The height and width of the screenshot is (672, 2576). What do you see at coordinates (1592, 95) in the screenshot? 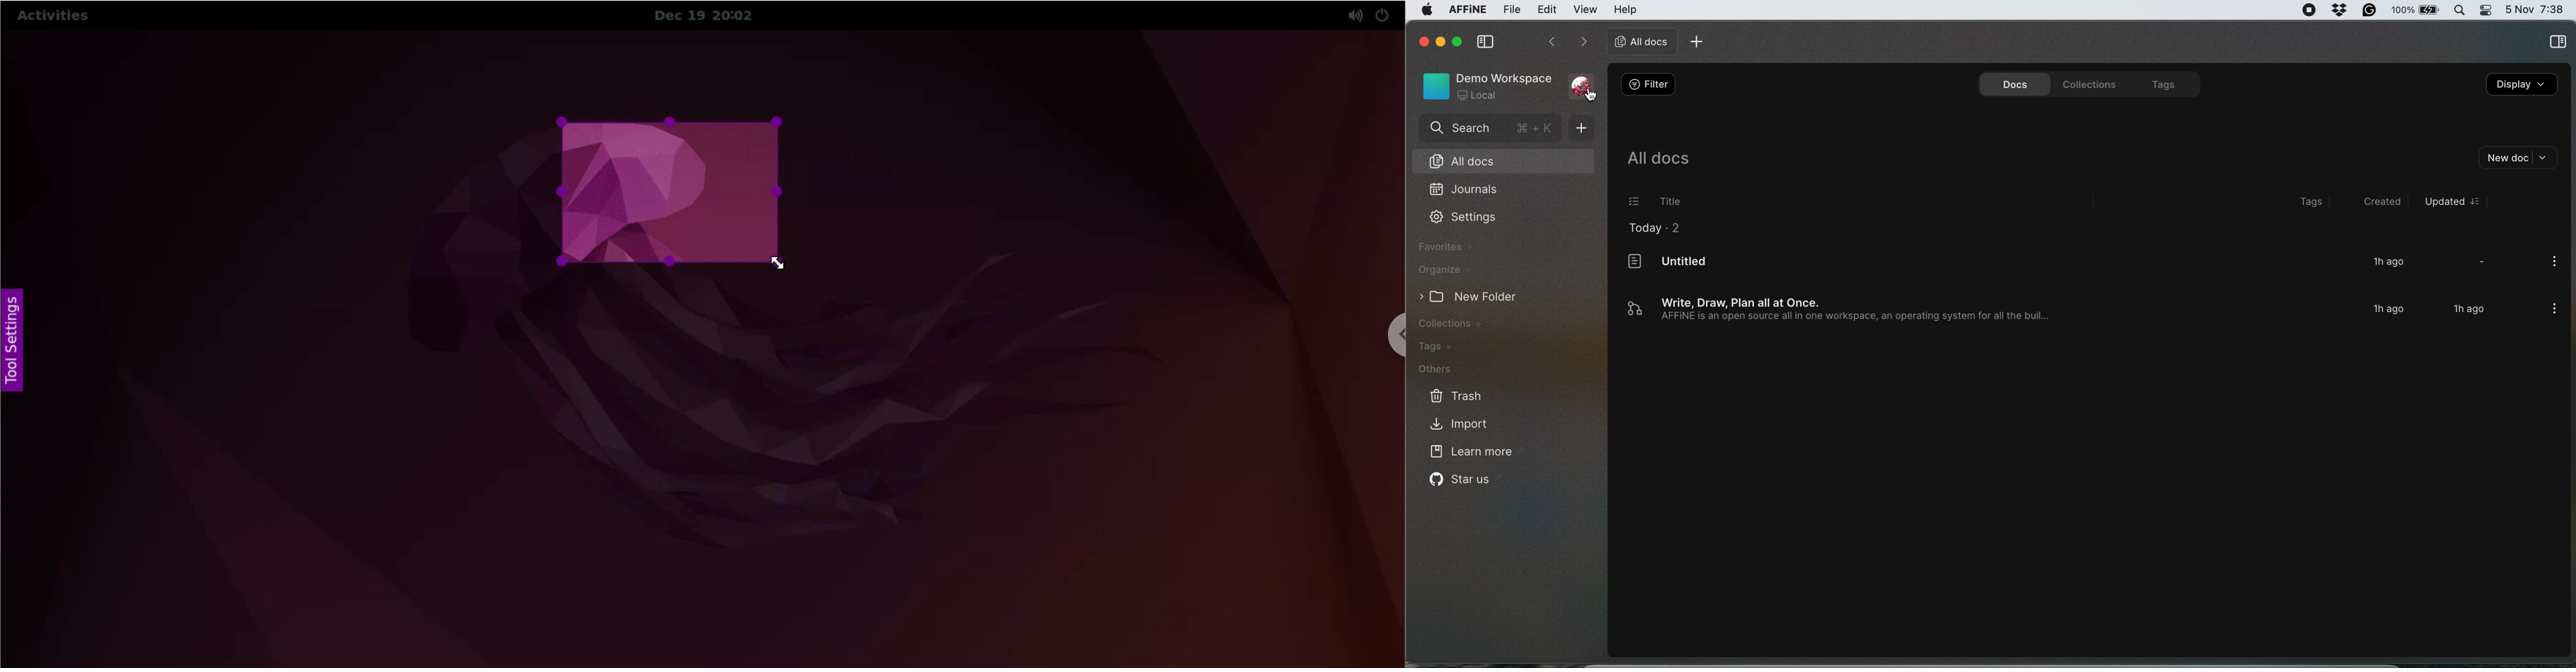
I see `cursor` at bounding box center [1592, 95].